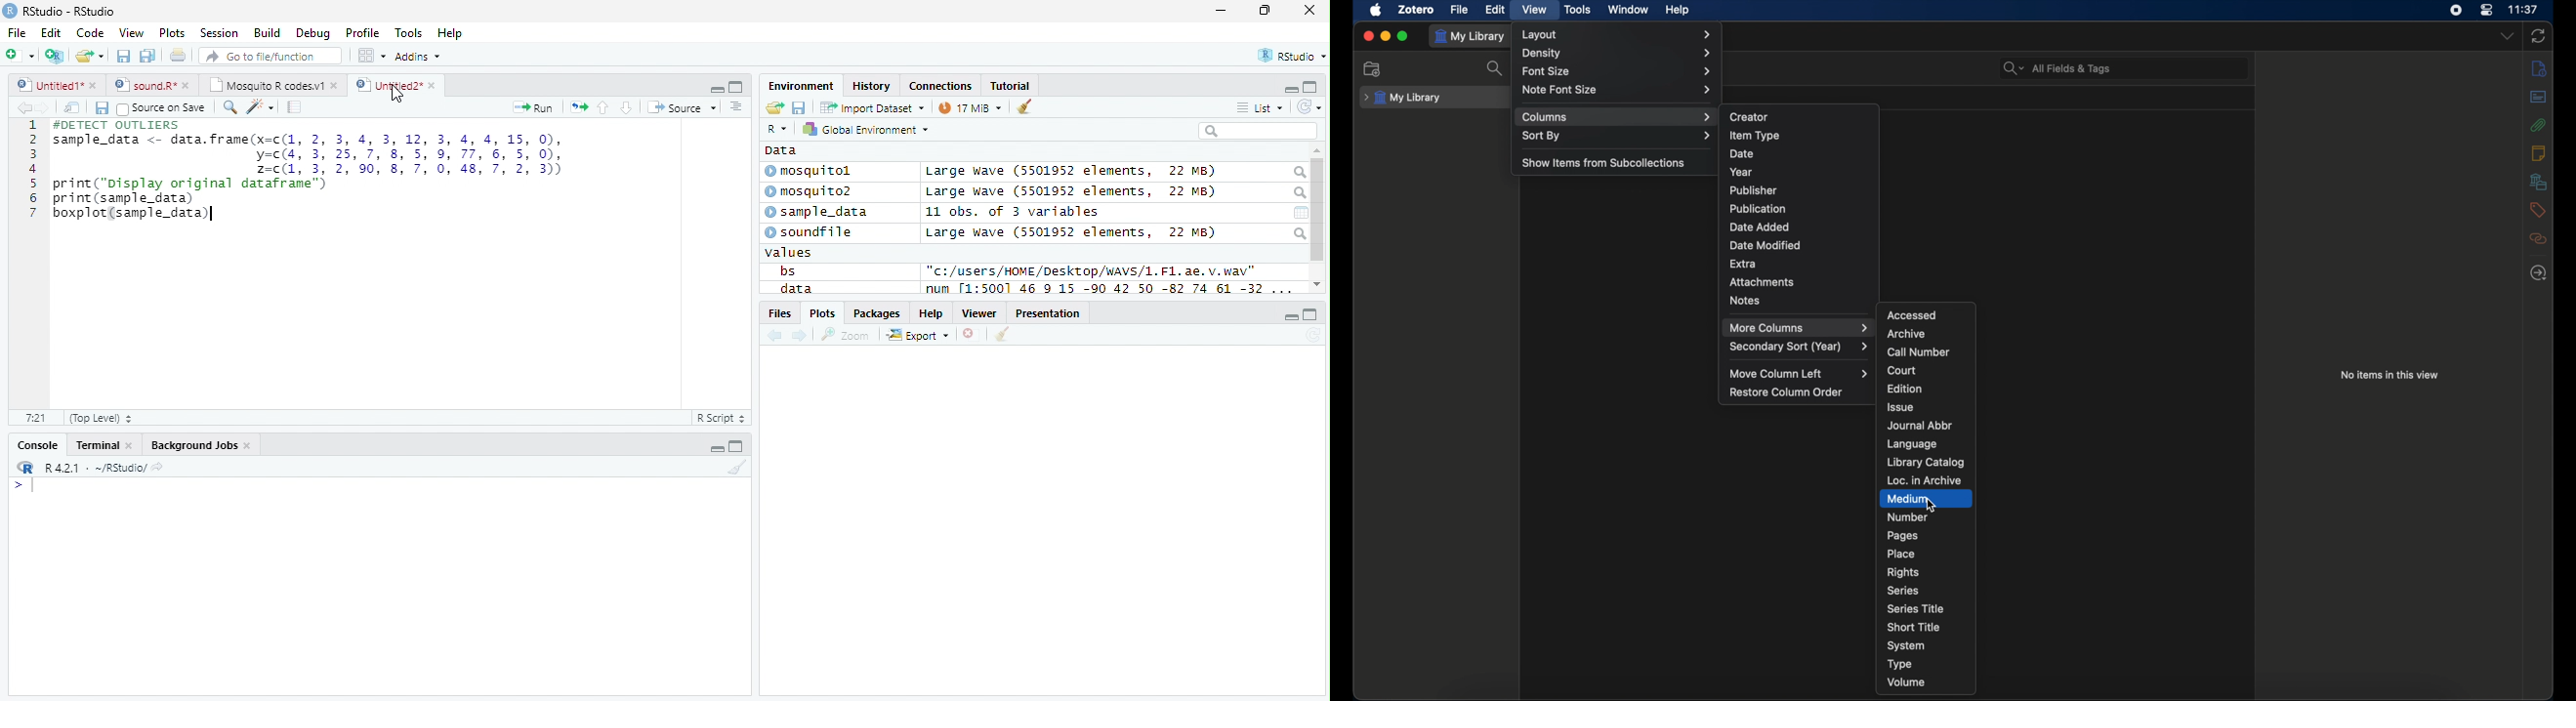  Describe the element at coordinates (1497, 69) in the screenshot. I see `search` at that location.